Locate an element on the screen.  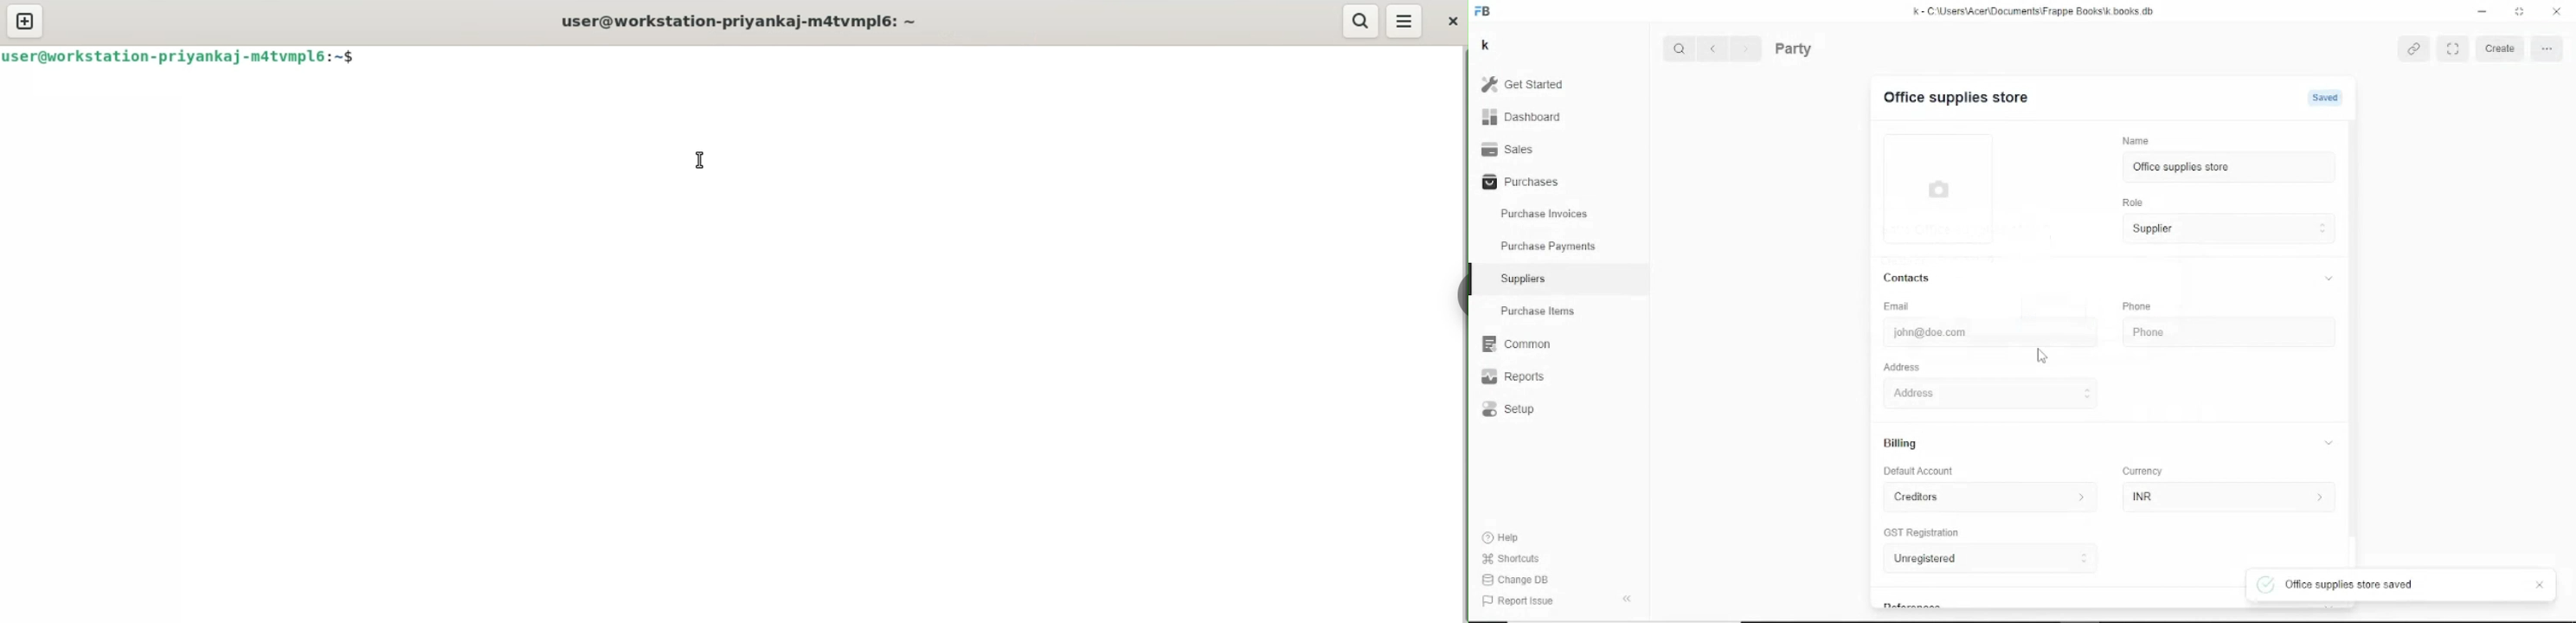
Purchases is located at coordinates (1519, 183).